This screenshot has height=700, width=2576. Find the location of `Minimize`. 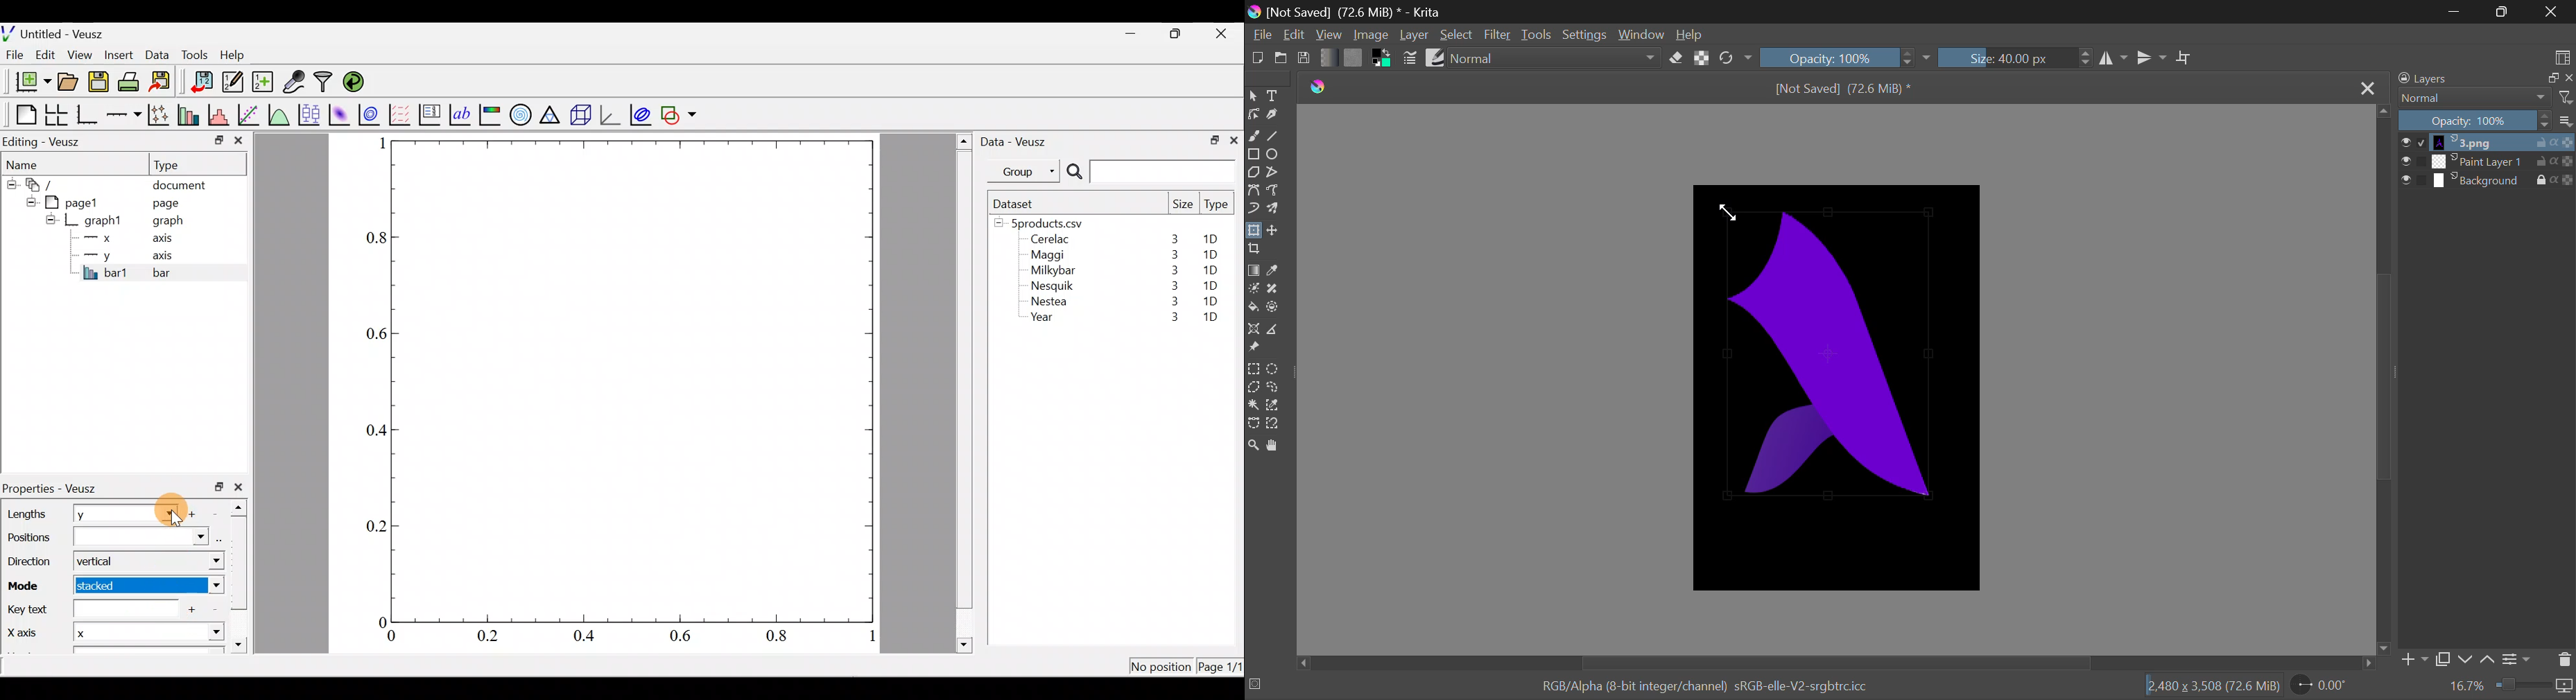

Minimize is located at coordinates (2504, 12).